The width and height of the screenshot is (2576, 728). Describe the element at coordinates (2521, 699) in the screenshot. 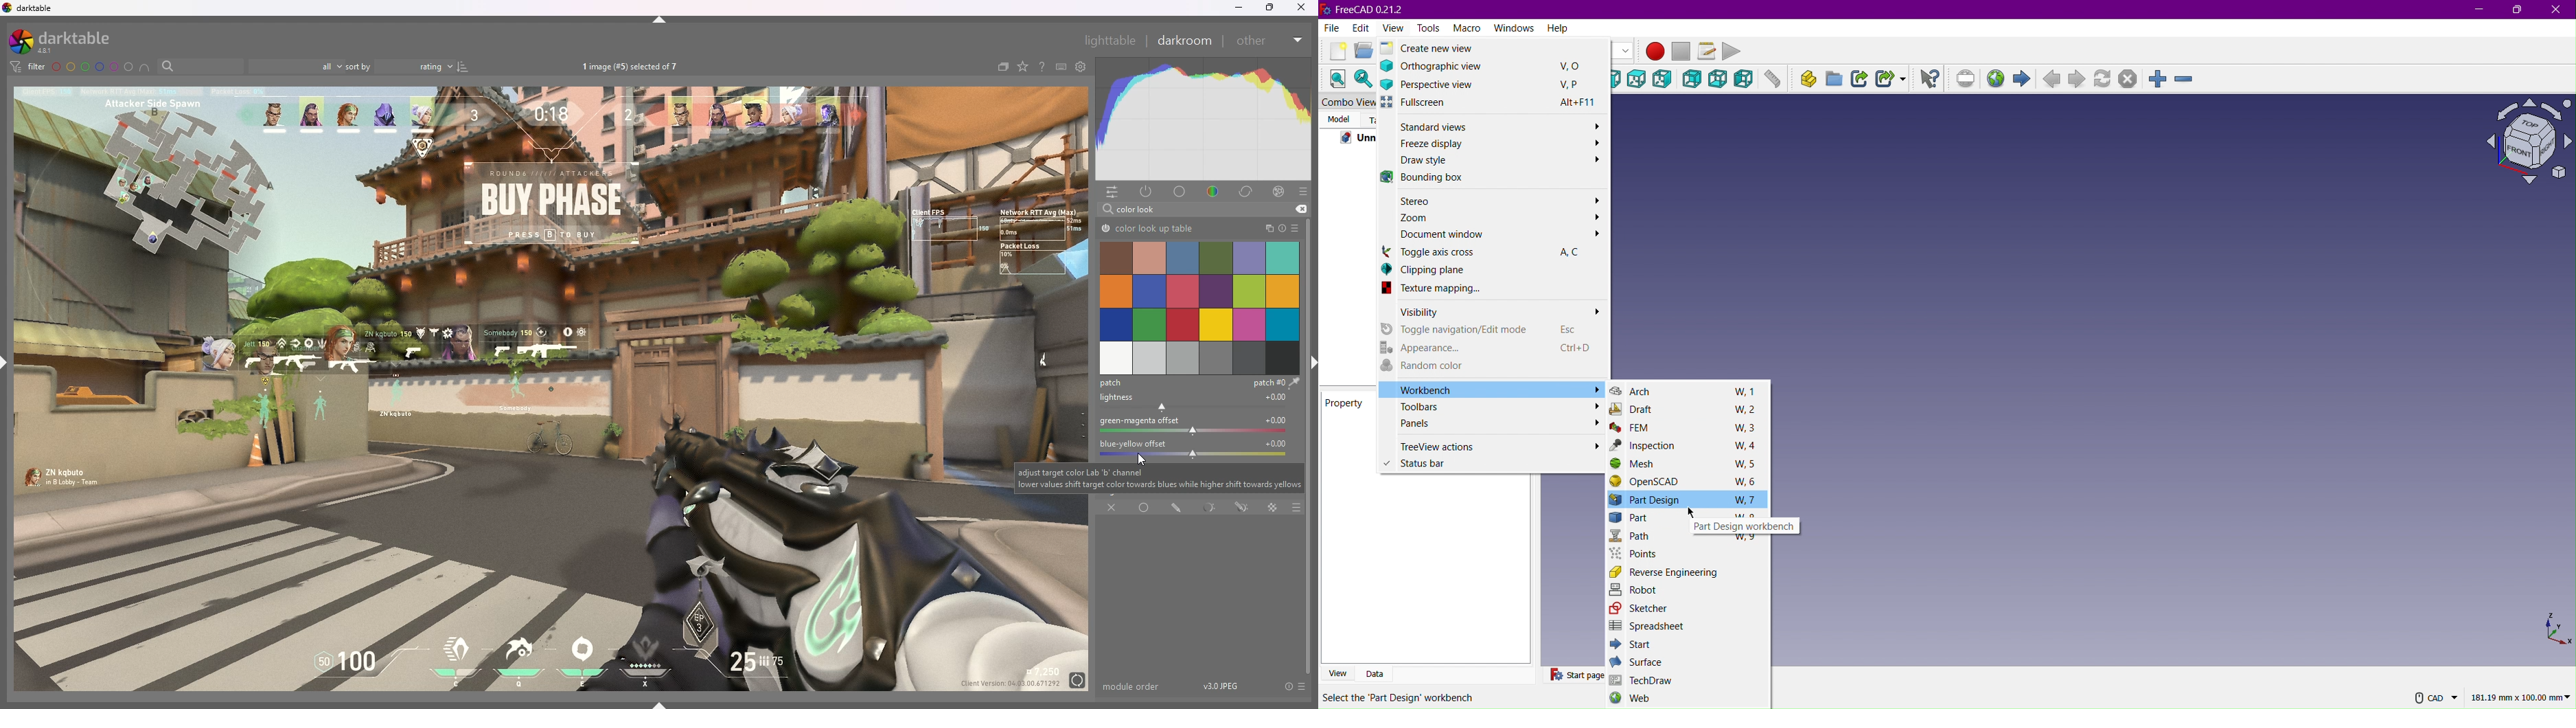

I see `181.19 mm x 100.00mm` at that location.